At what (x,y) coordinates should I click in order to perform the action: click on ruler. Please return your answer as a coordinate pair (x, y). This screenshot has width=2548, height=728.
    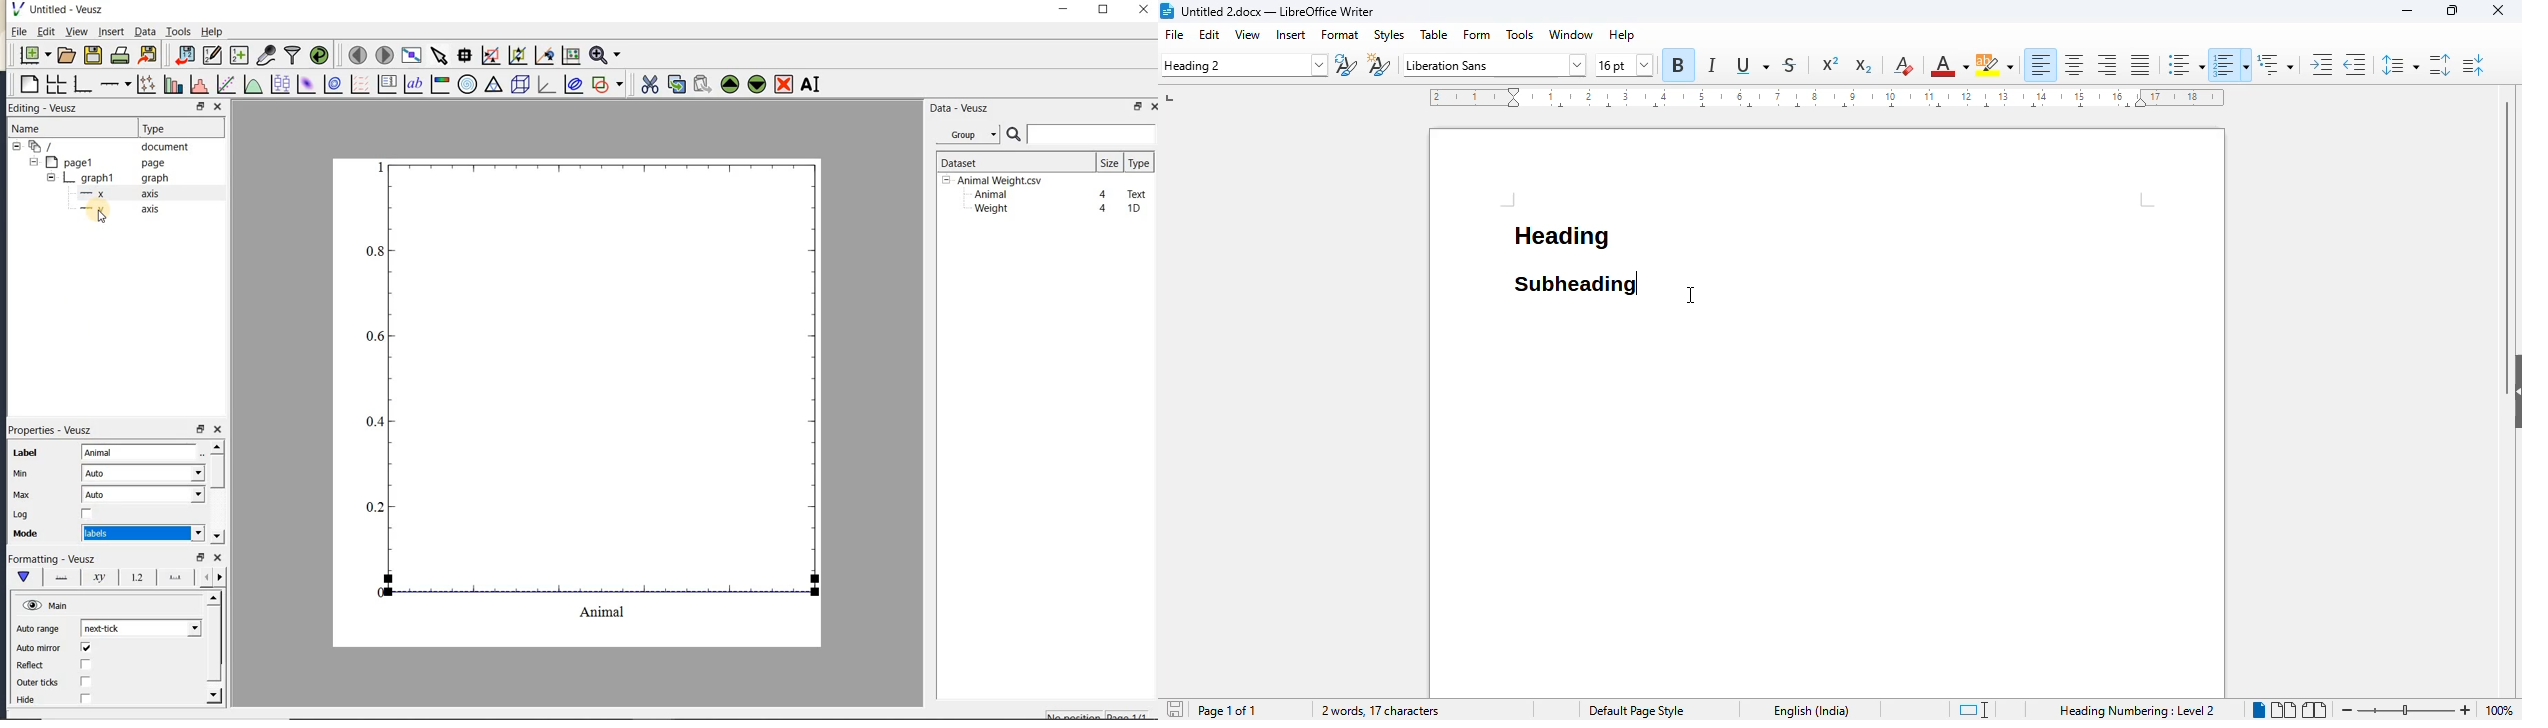
    Looking at the image, I should click on (1826, 97).